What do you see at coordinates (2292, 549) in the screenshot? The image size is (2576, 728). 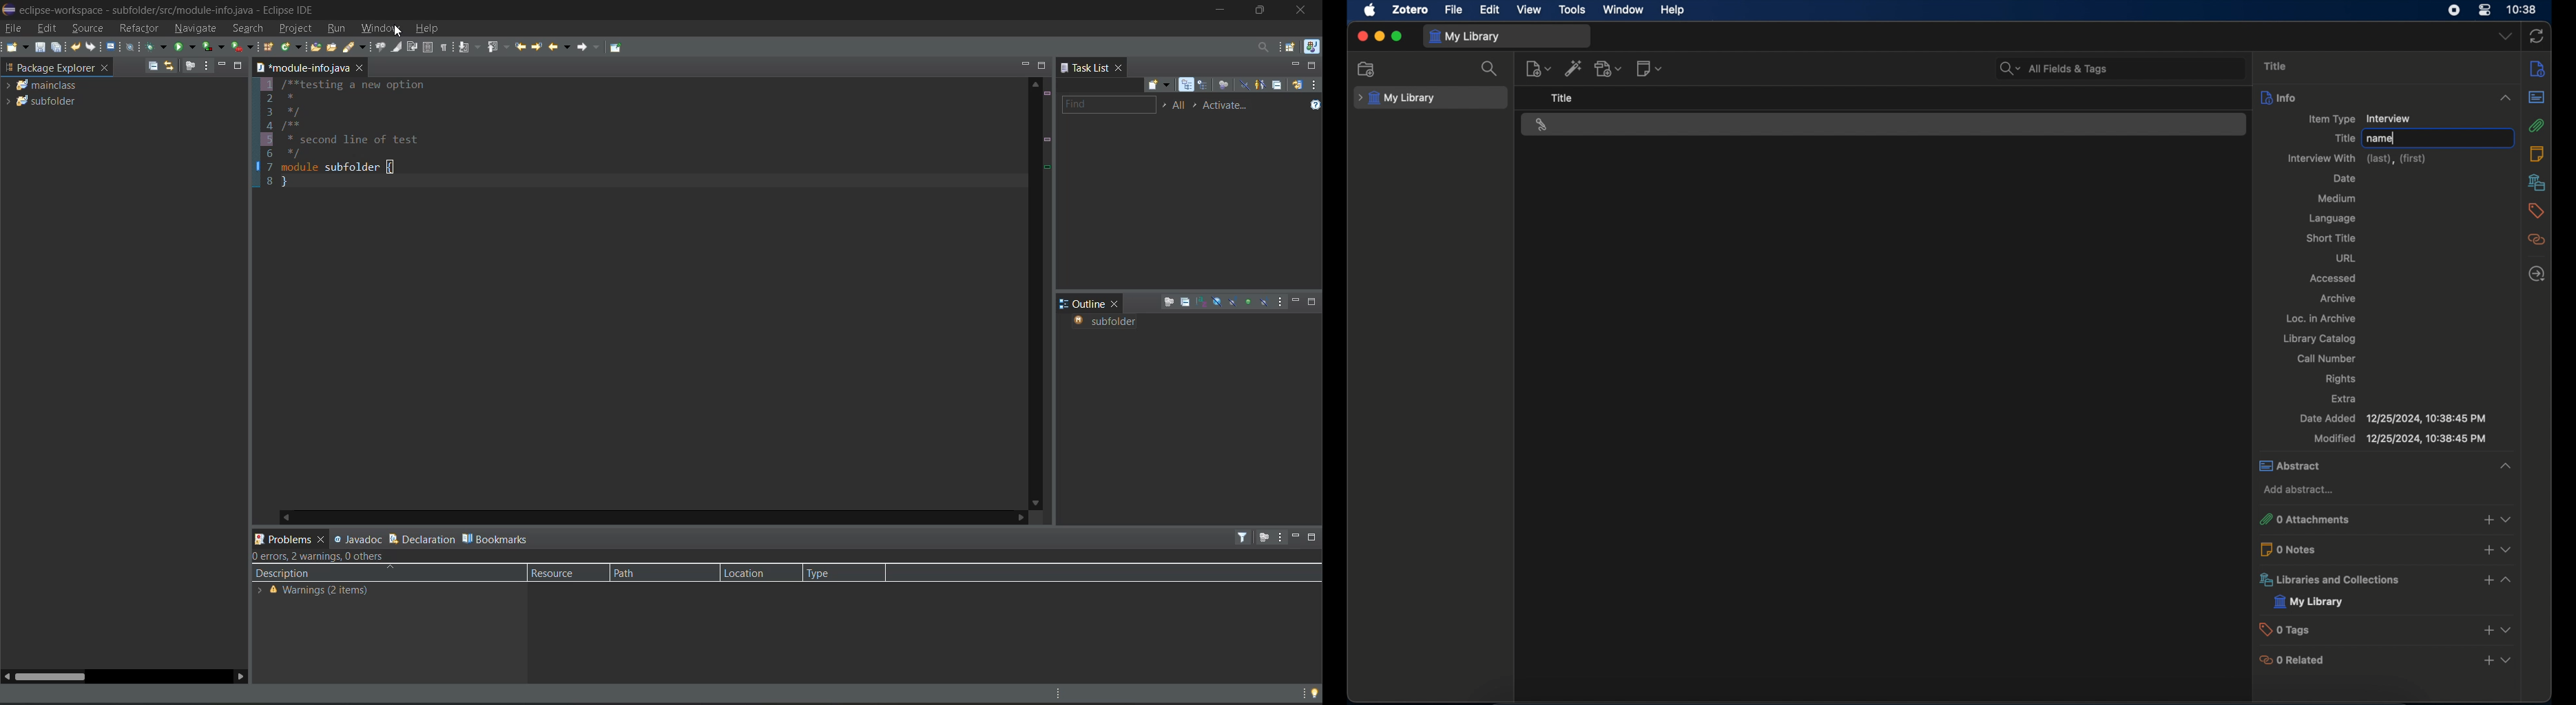 I see `0 notes` at bounding box center [2292, 549].